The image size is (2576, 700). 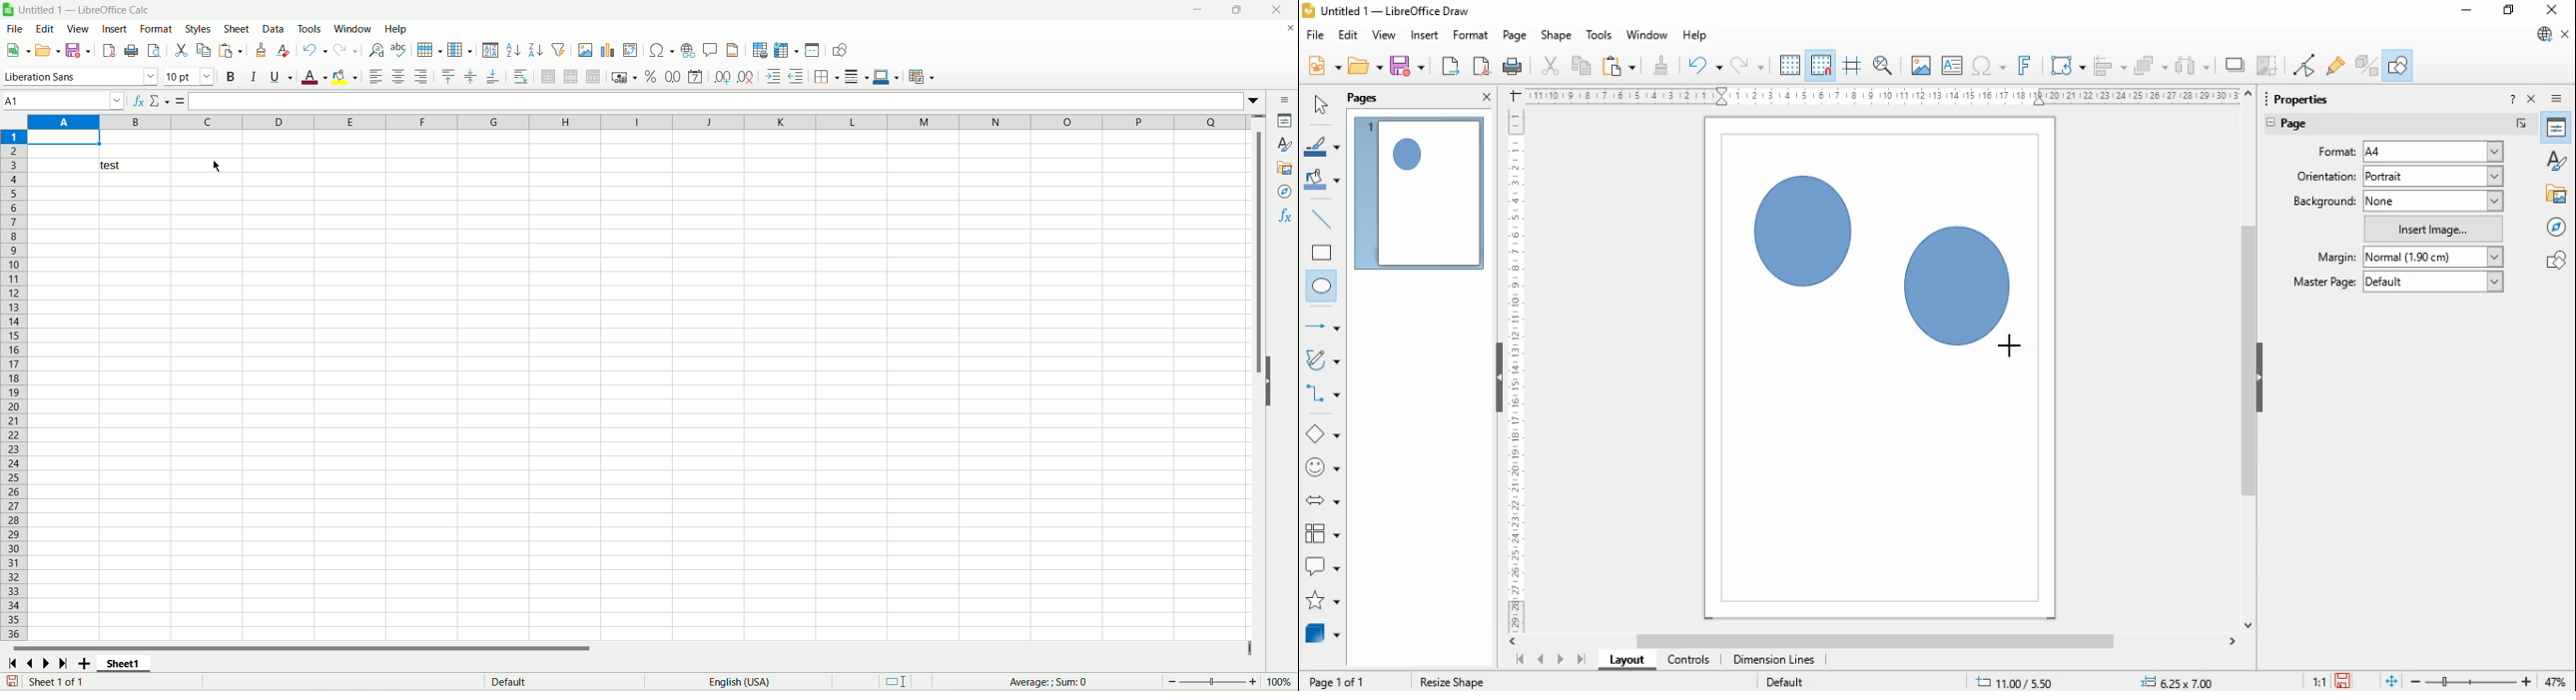 What do you see at coordinates (1348, 35) in the screenshot?
I see `edit` at bounding box center [1348, 35].